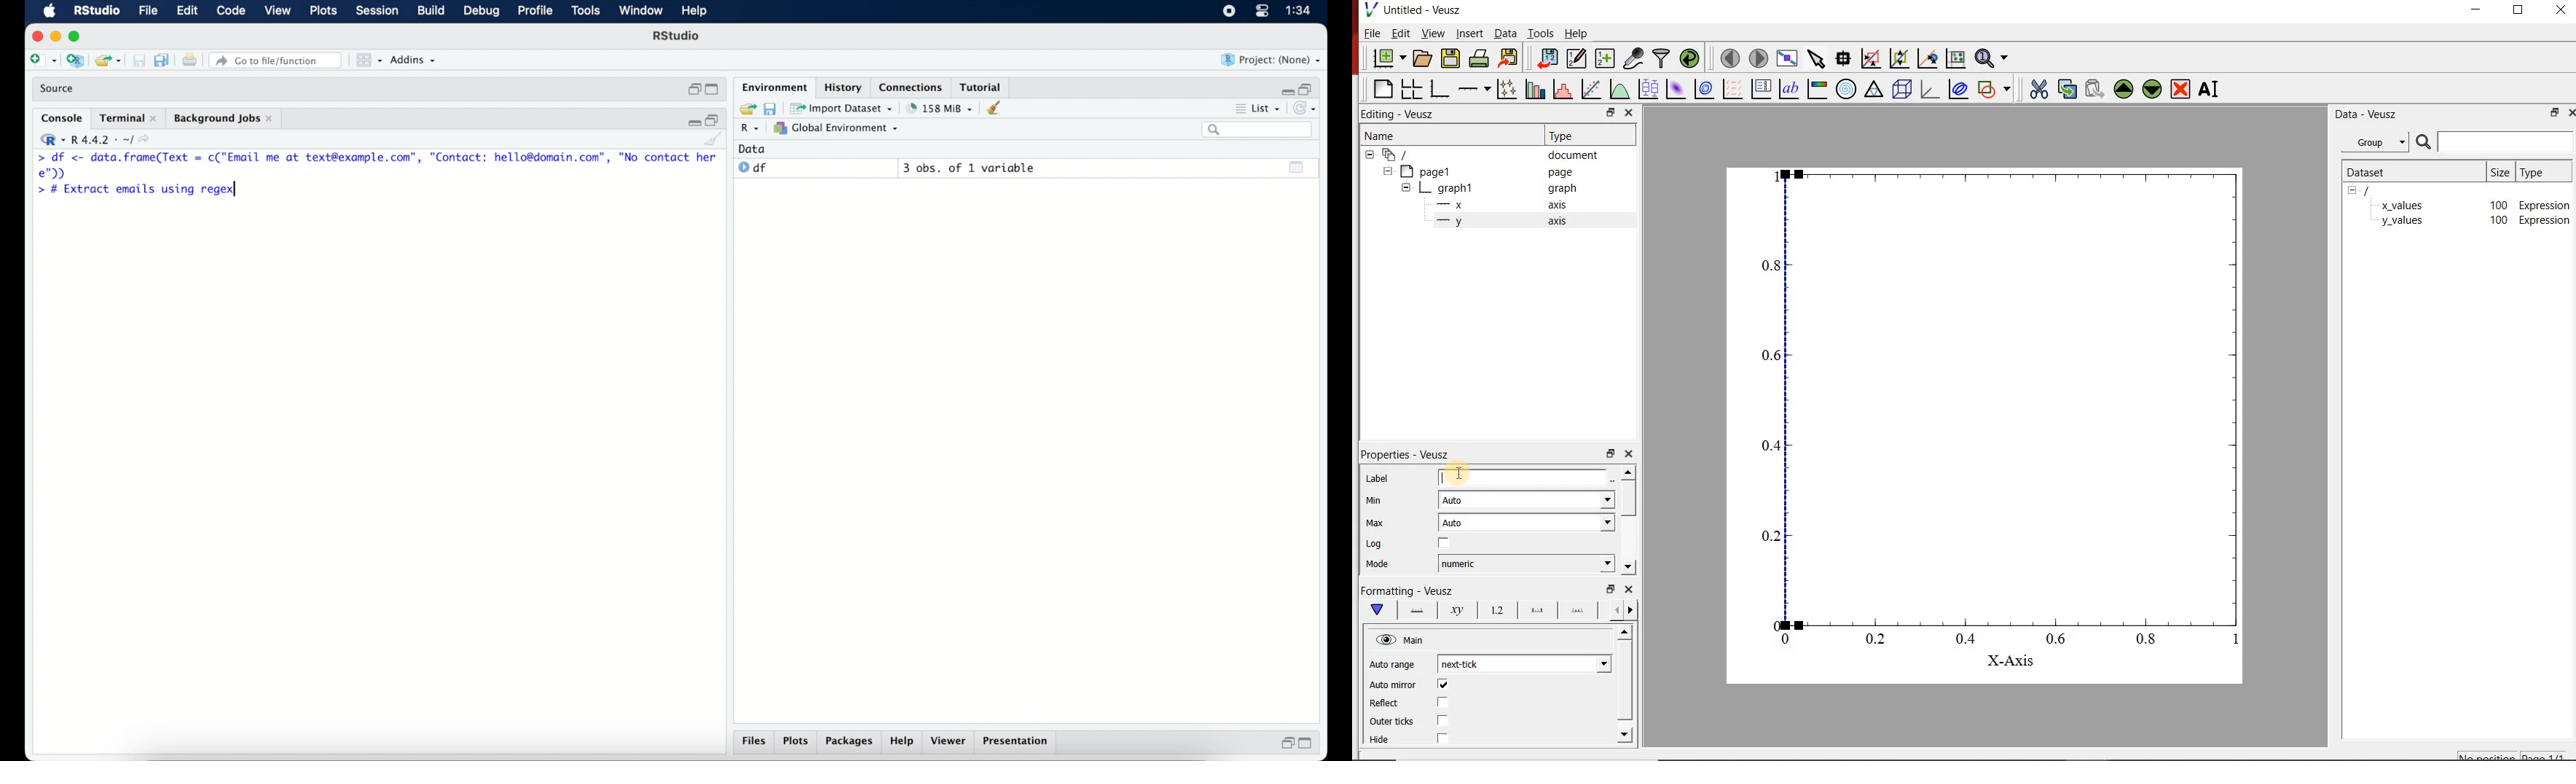  Describe the element at coordinates (368, 61) in the screenshot. I see `view in panes` at that location.